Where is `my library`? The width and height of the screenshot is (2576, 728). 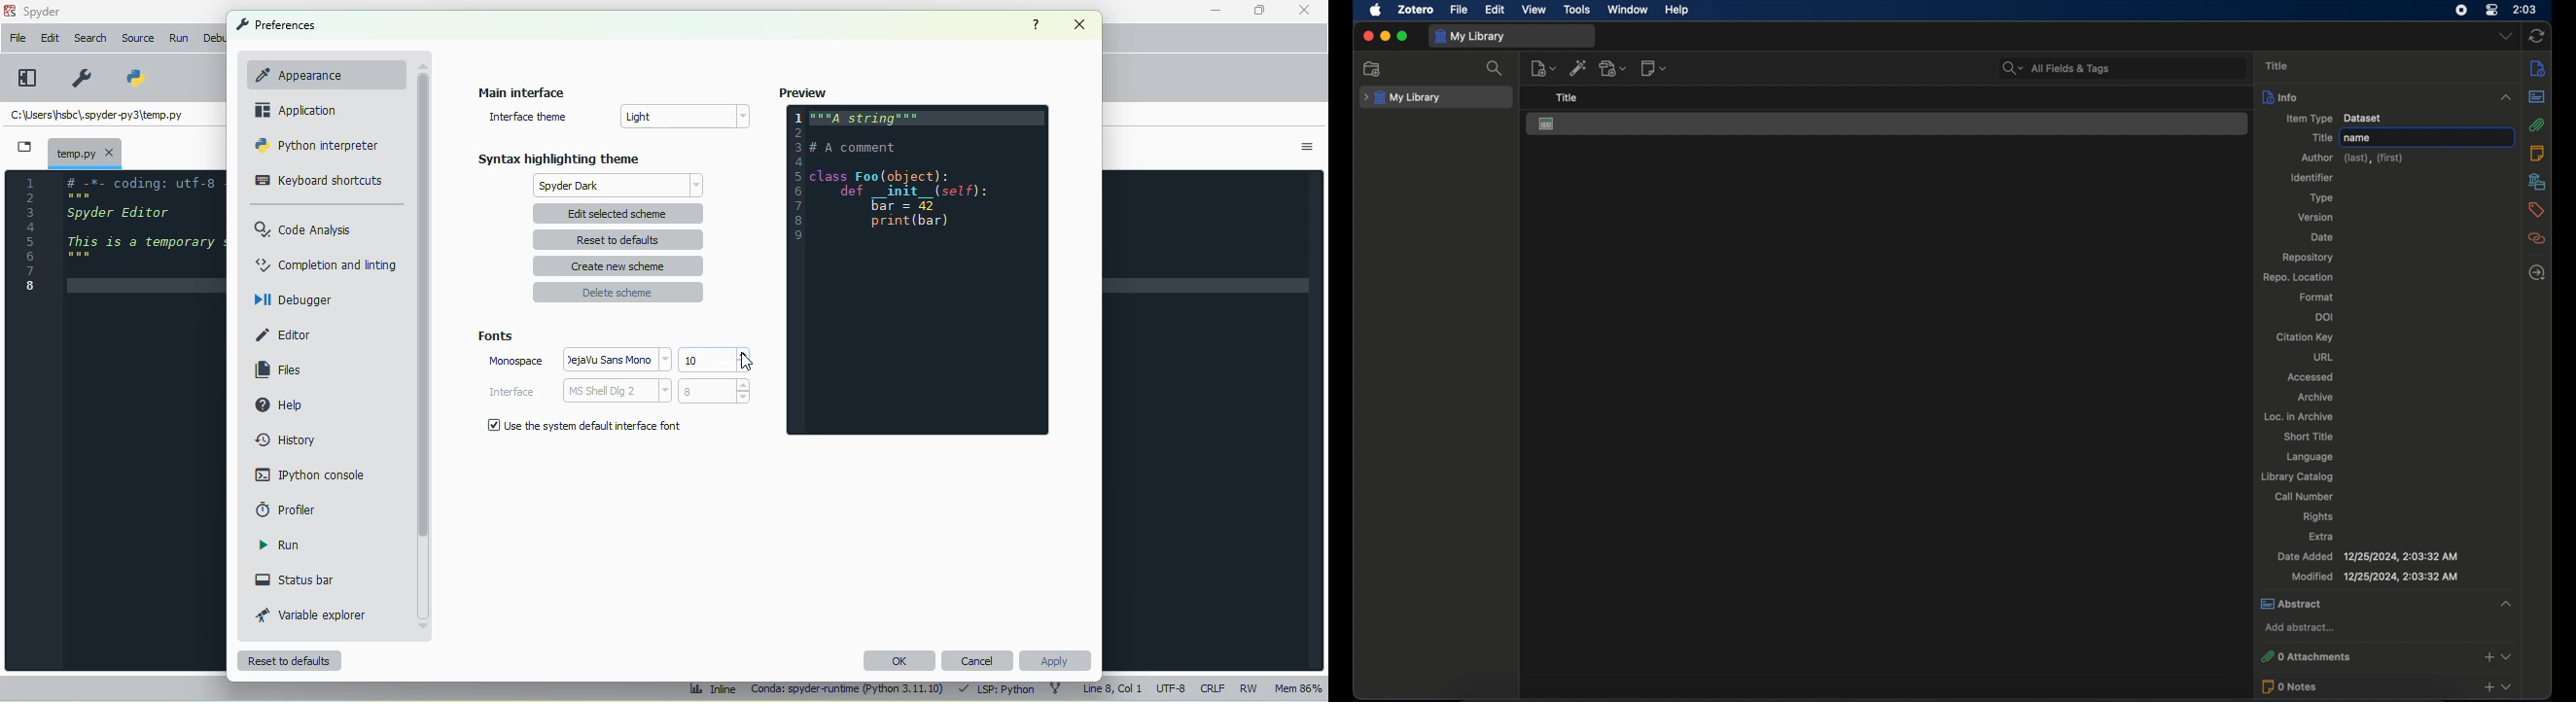
my library is located at coordinates (1402, 98).